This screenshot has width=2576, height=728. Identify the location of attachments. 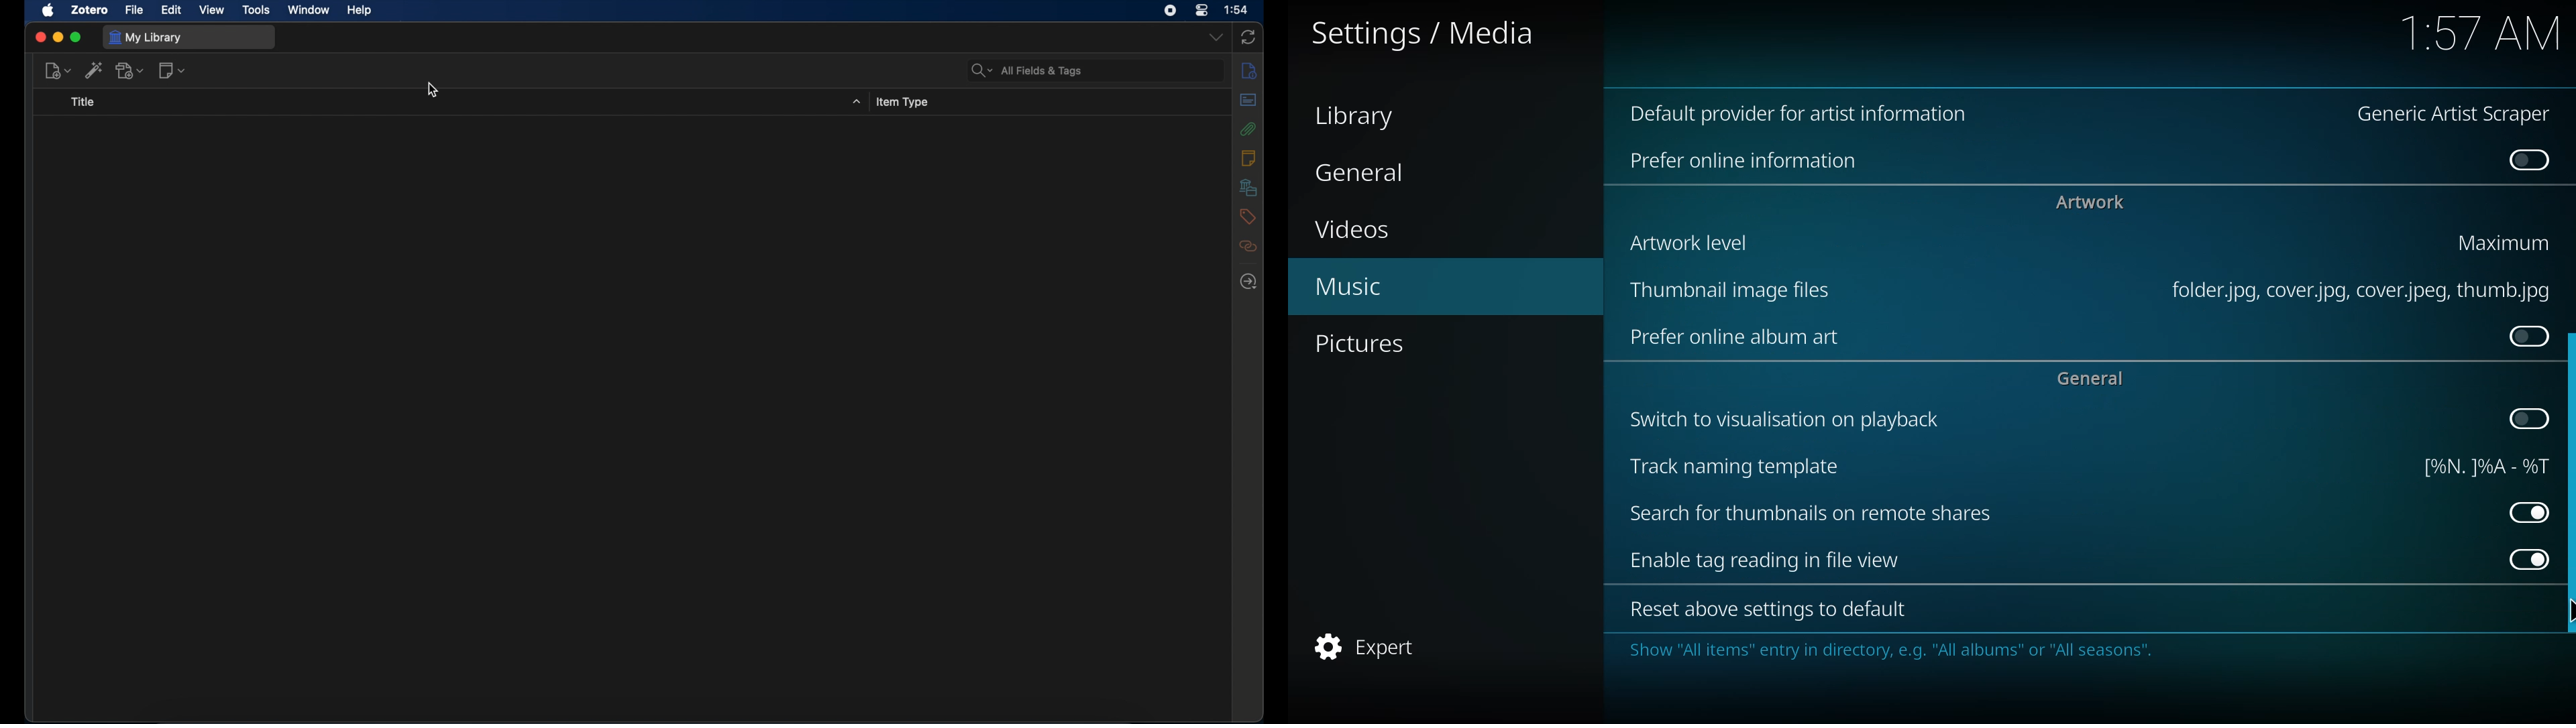
(1248, 129).